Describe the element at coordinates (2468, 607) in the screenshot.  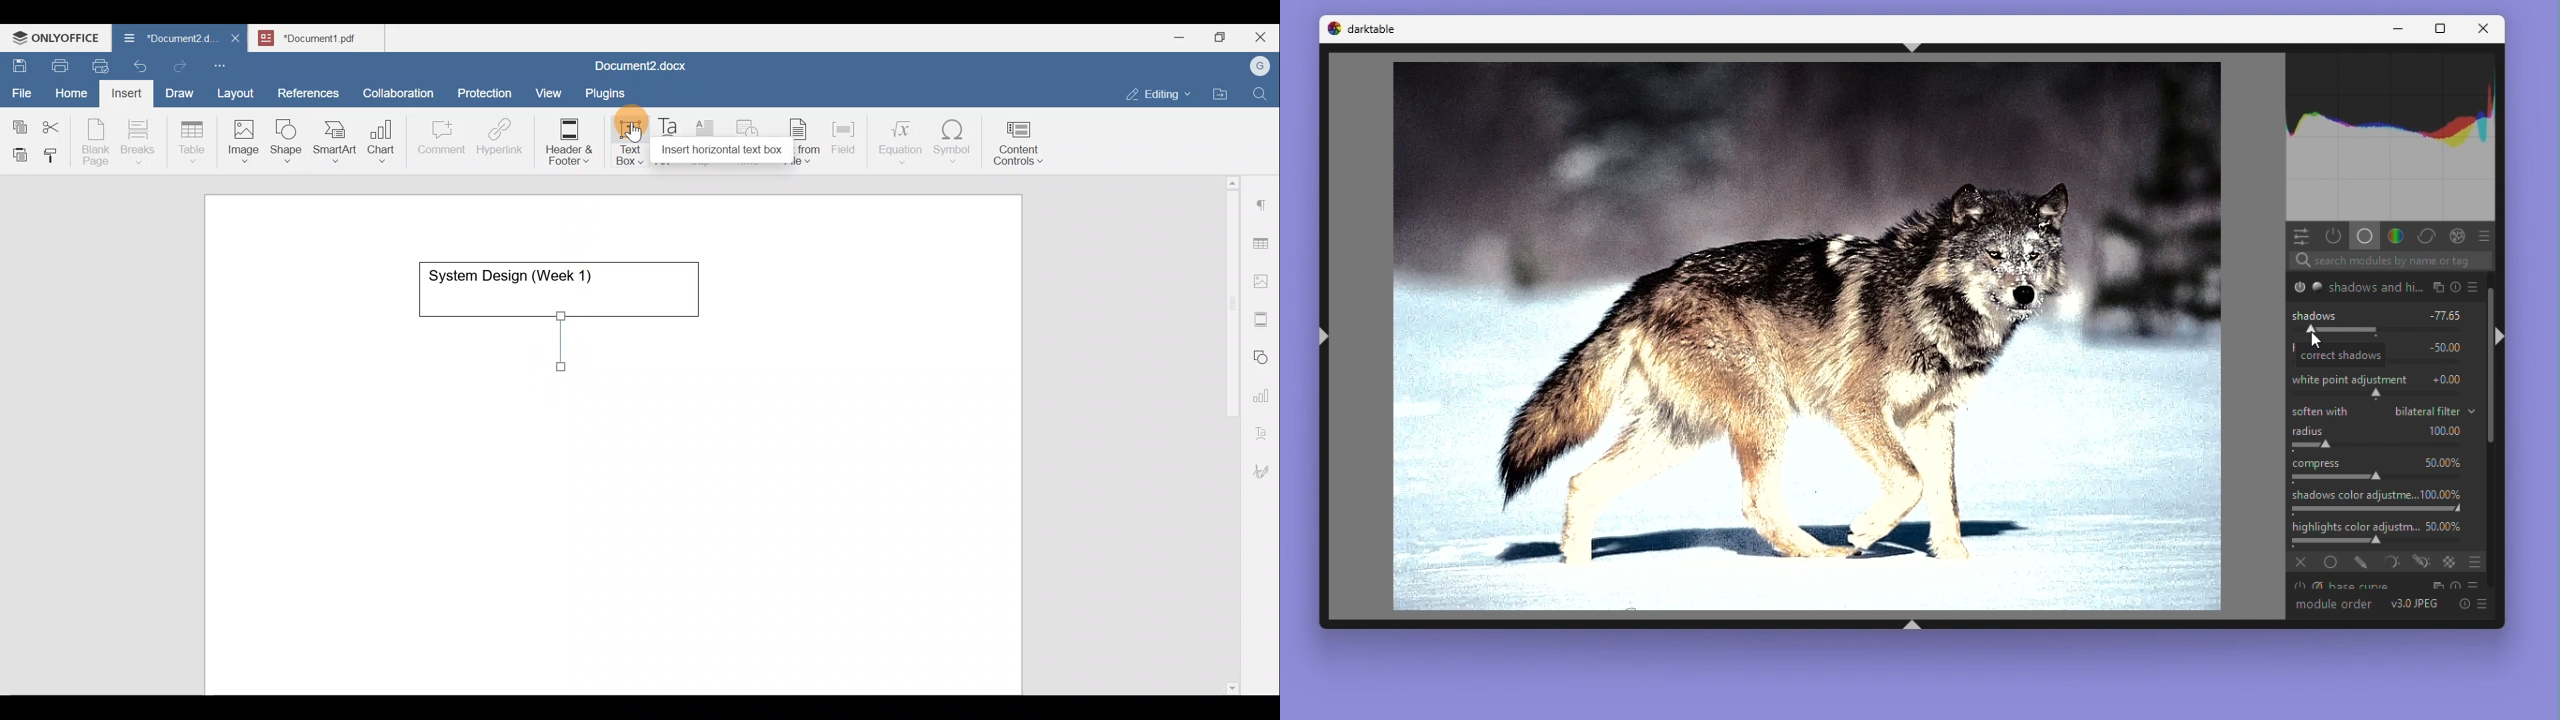
I see `Reset` at that location.